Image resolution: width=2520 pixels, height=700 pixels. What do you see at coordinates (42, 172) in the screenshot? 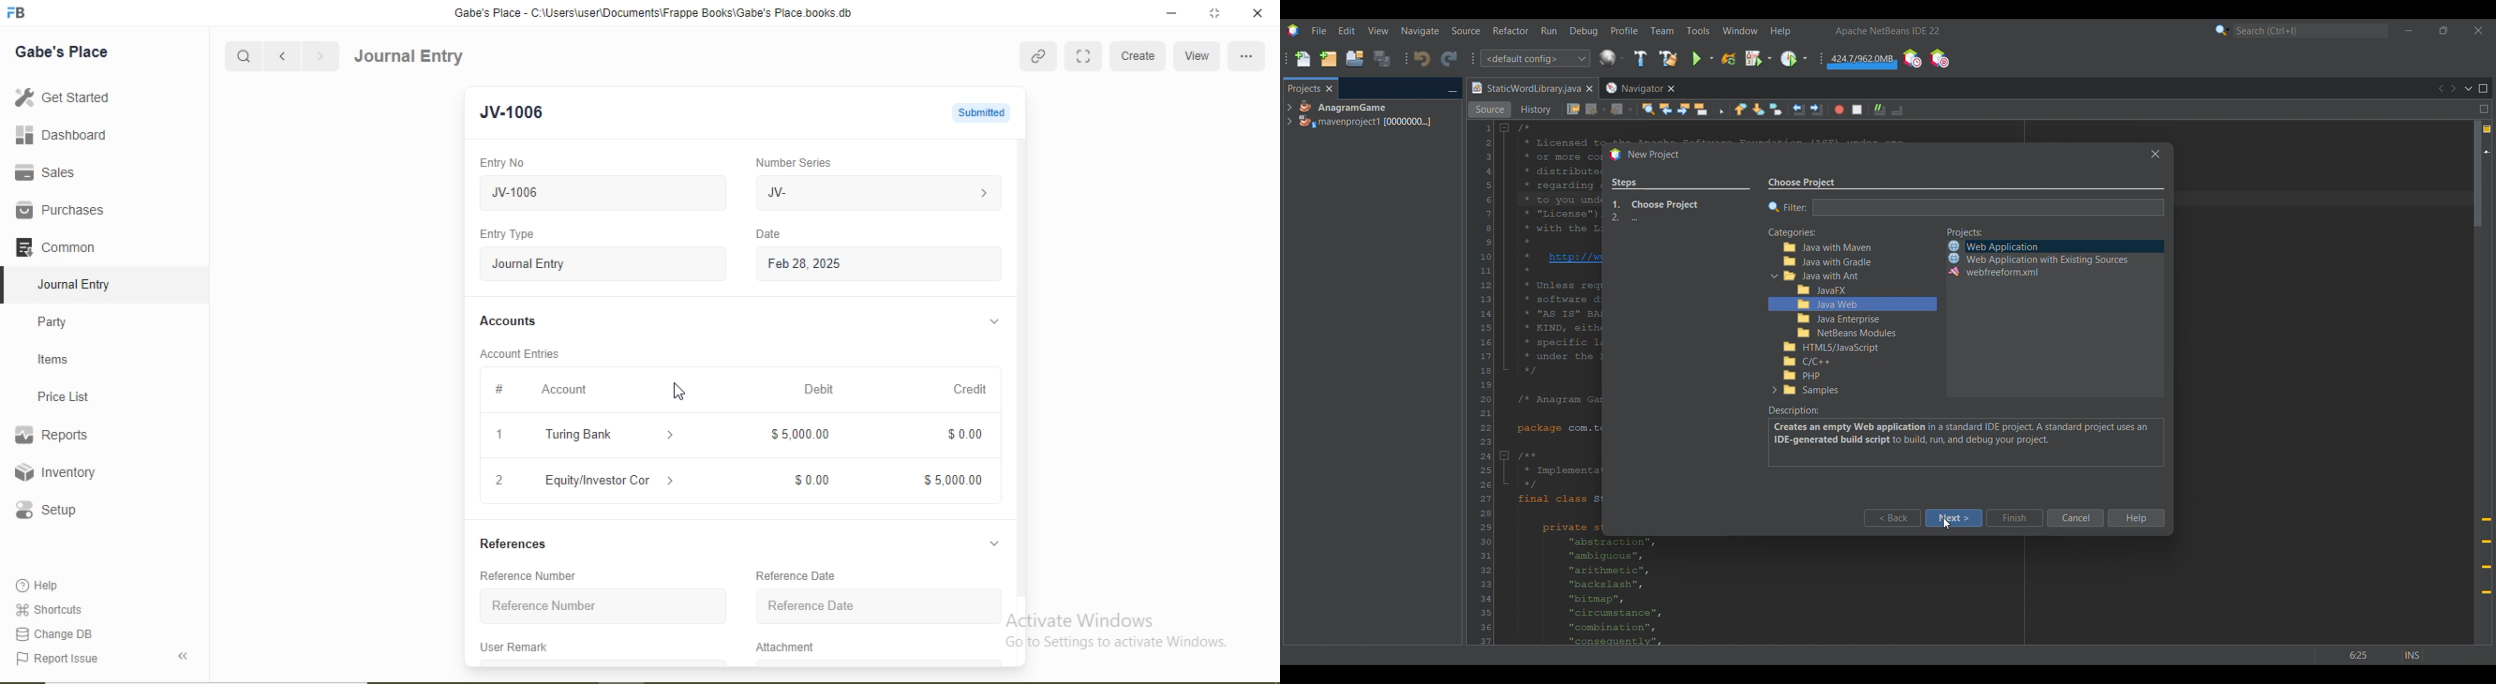
I see `Sales` at bounding box center [42, 172].